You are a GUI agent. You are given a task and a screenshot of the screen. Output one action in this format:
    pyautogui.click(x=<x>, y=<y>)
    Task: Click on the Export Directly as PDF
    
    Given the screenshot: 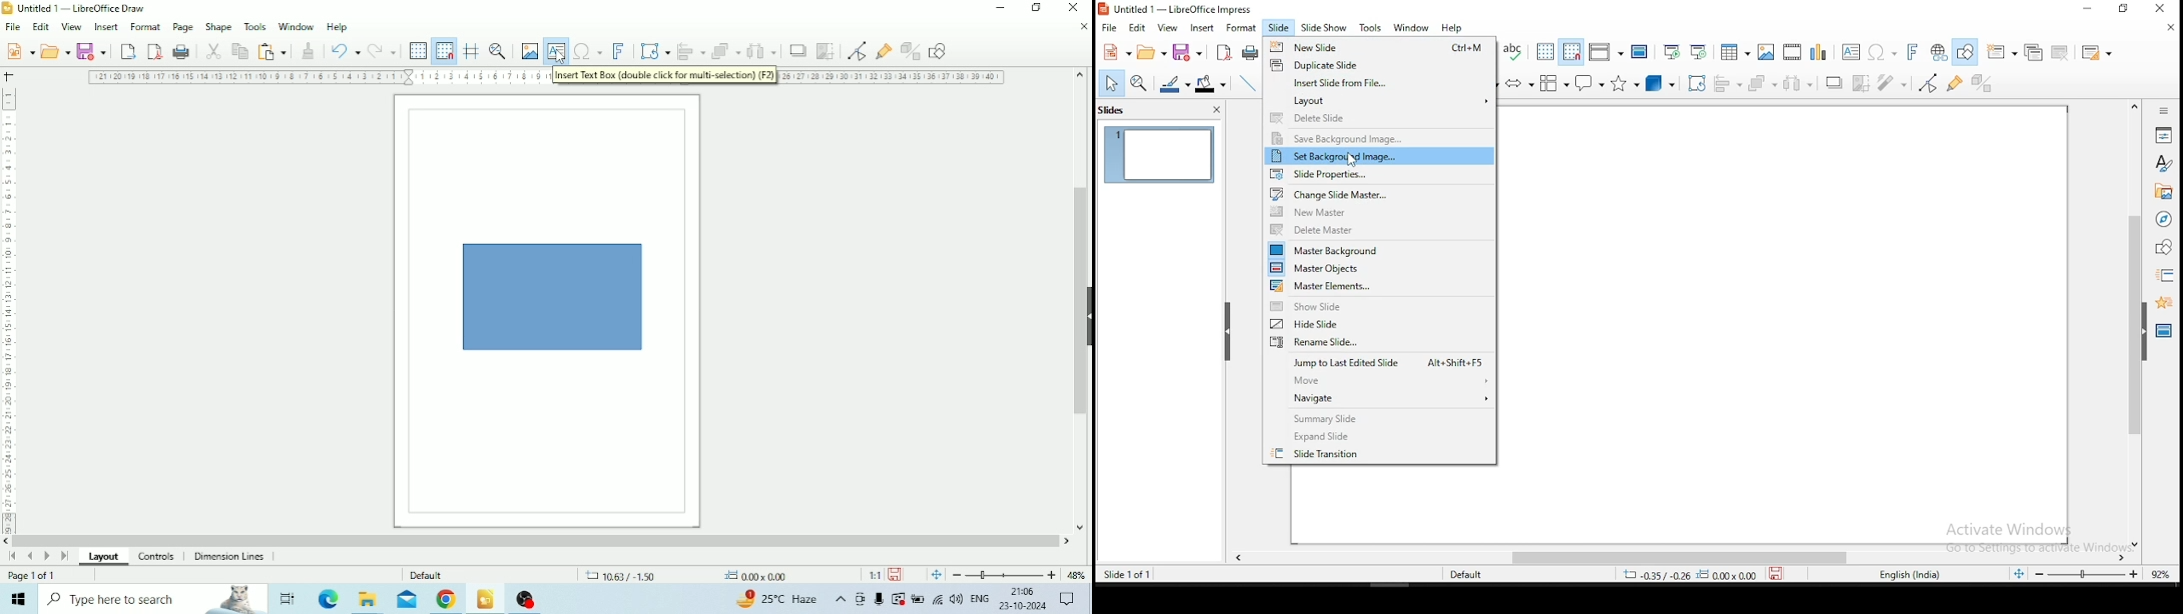 What is the action you would take?
    pyautogui.click(x=155, y=52)
    